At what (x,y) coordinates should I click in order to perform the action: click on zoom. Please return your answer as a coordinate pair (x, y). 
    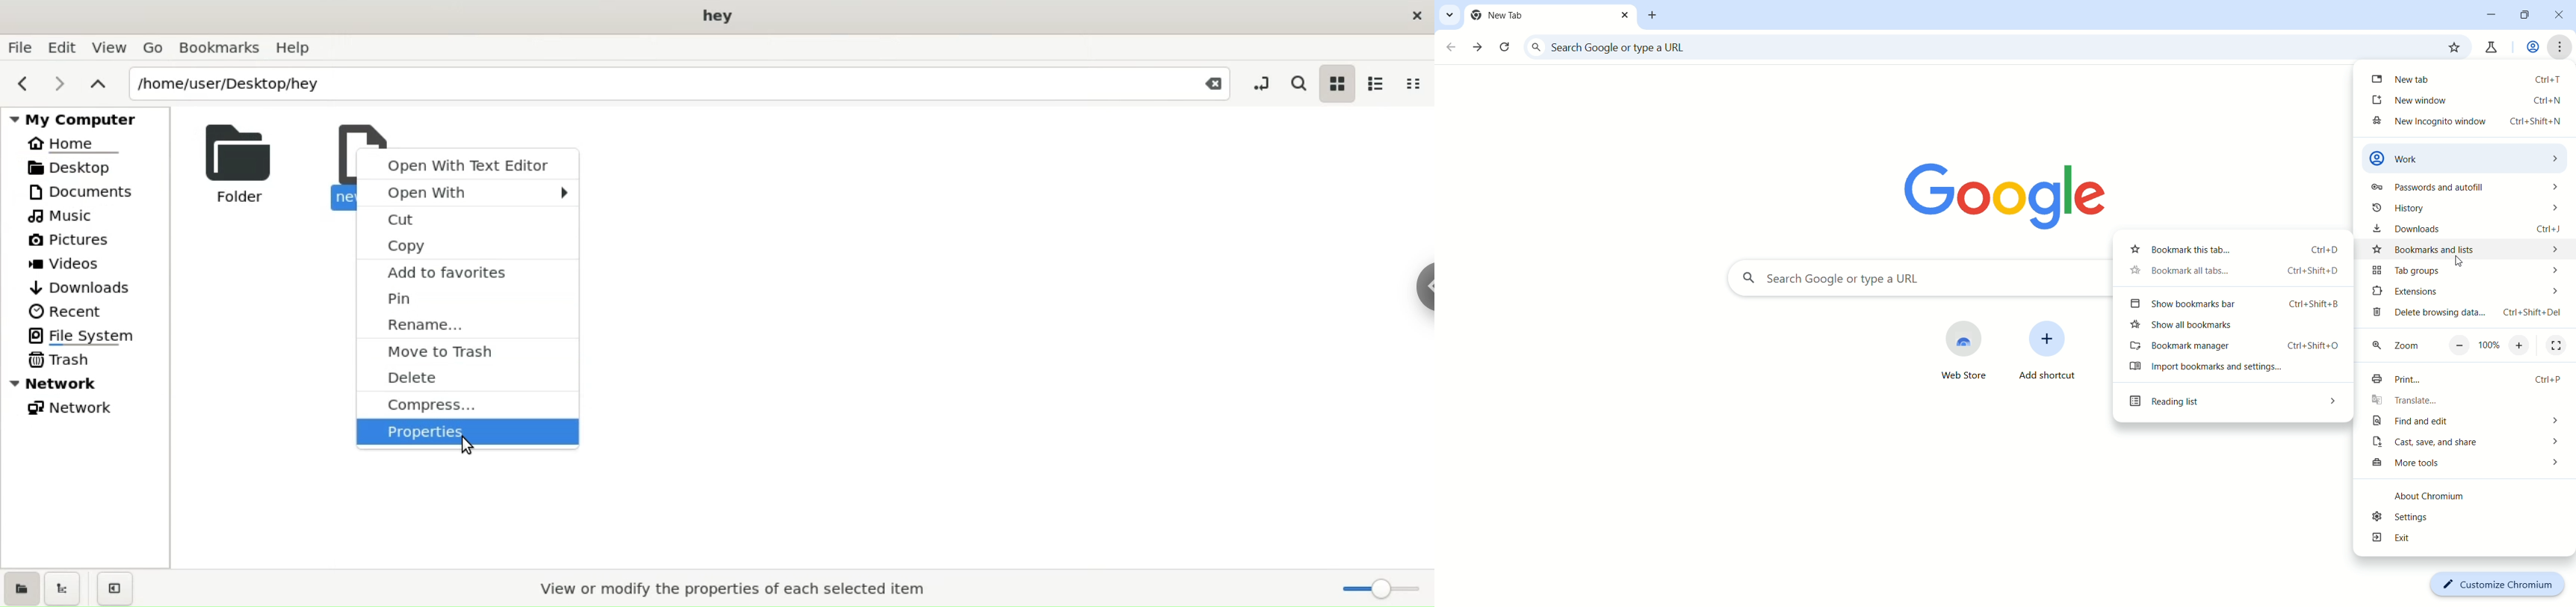
    Looking at the image, I should click on (2469, 347).